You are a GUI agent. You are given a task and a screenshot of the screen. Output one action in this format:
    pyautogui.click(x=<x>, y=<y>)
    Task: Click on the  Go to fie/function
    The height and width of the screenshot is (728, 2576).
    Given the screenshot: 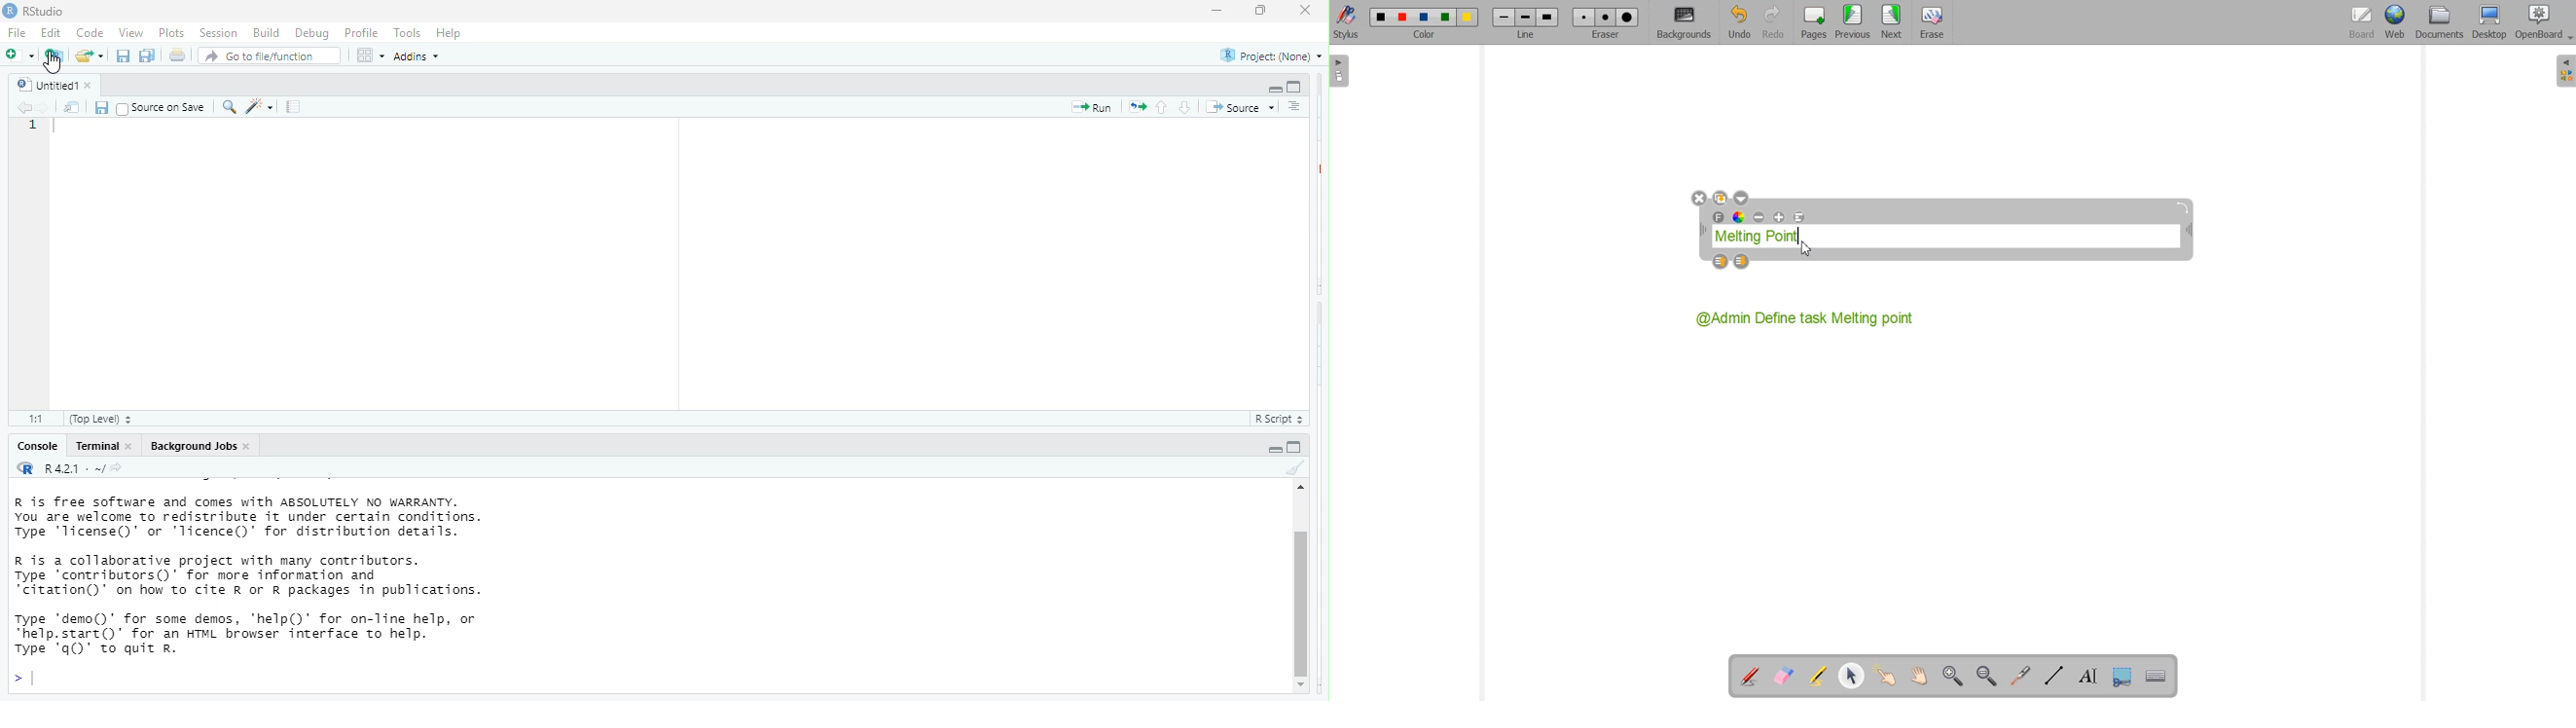 What is the action you would take?
    pyautogui.click(x=270, y=56)
    